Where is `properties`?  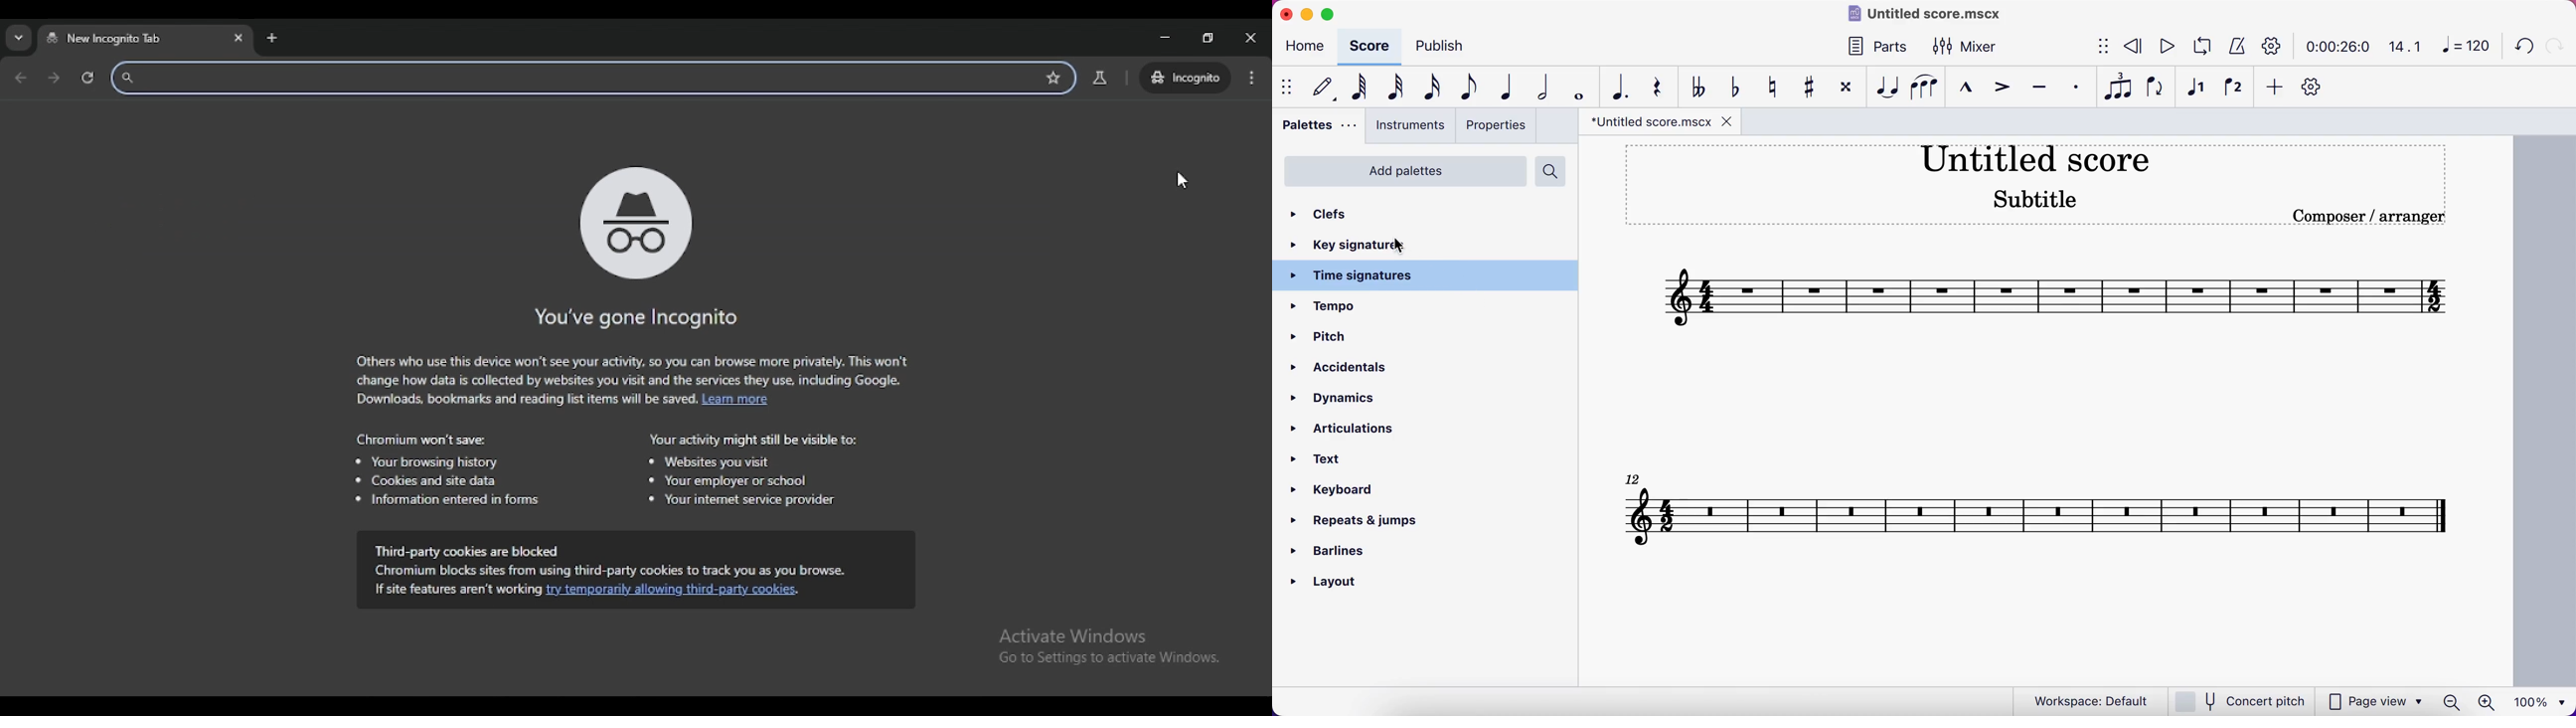 properties is located at coordinates (1498, 127).